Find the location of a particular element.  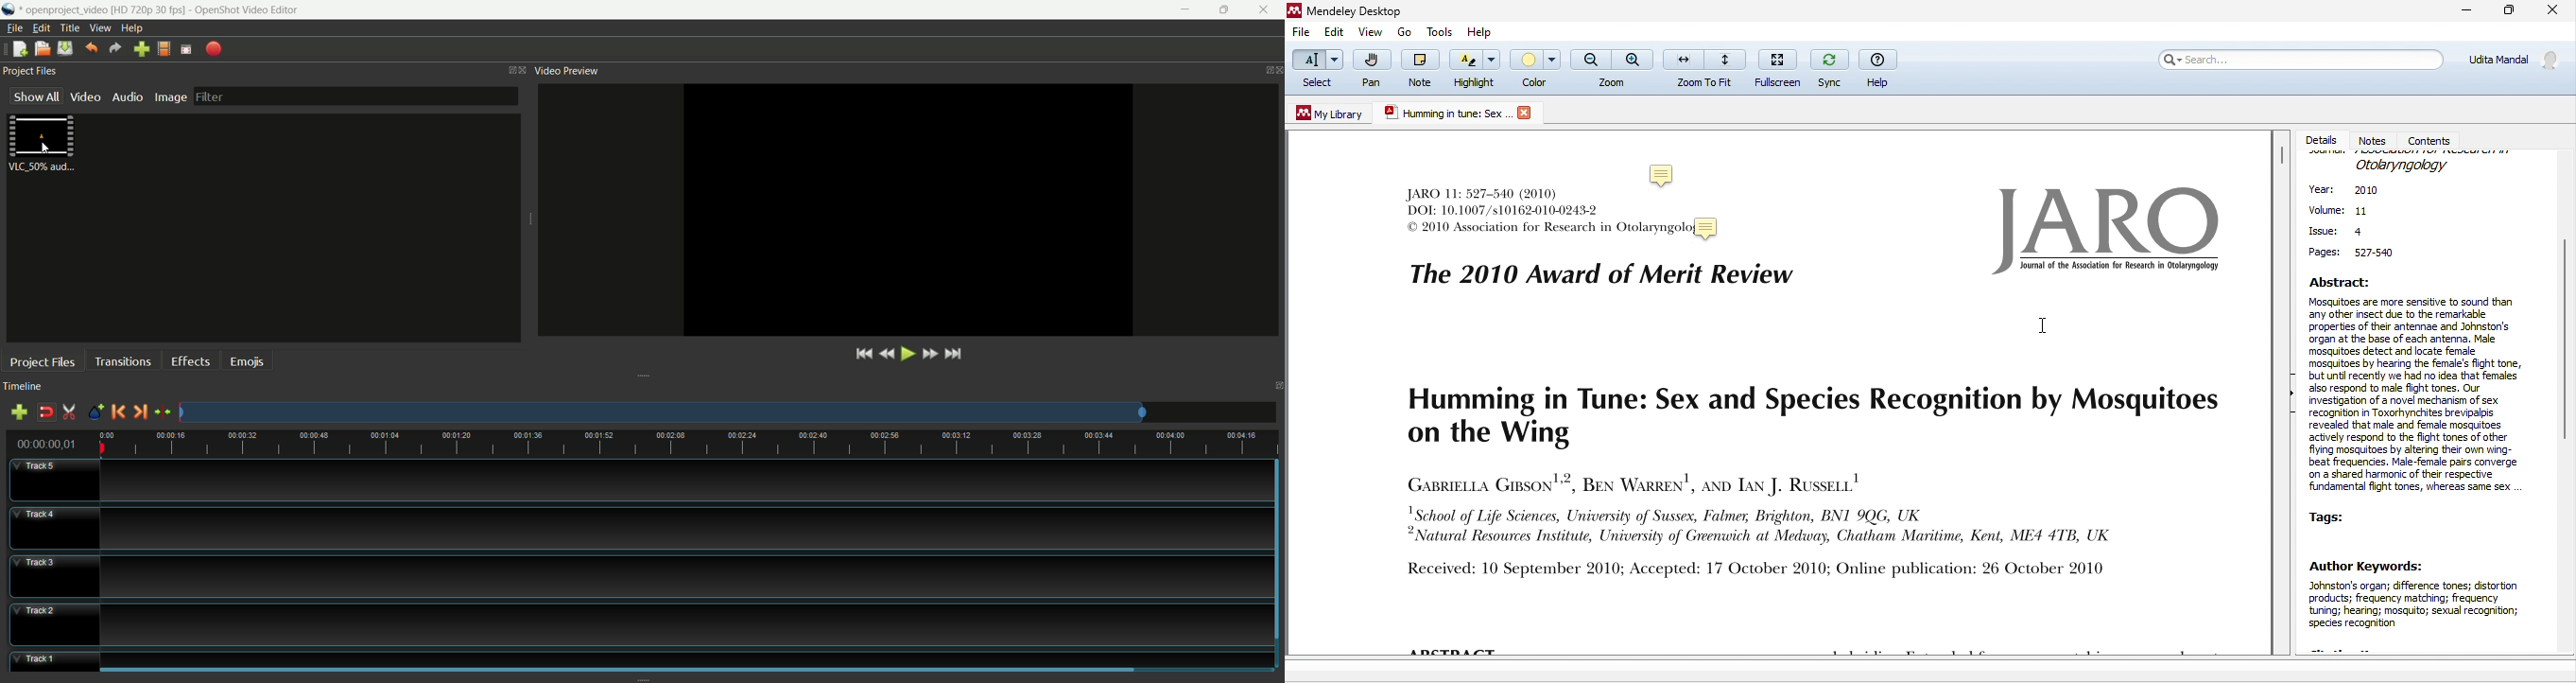

file is located at coordinates (1300, 33).